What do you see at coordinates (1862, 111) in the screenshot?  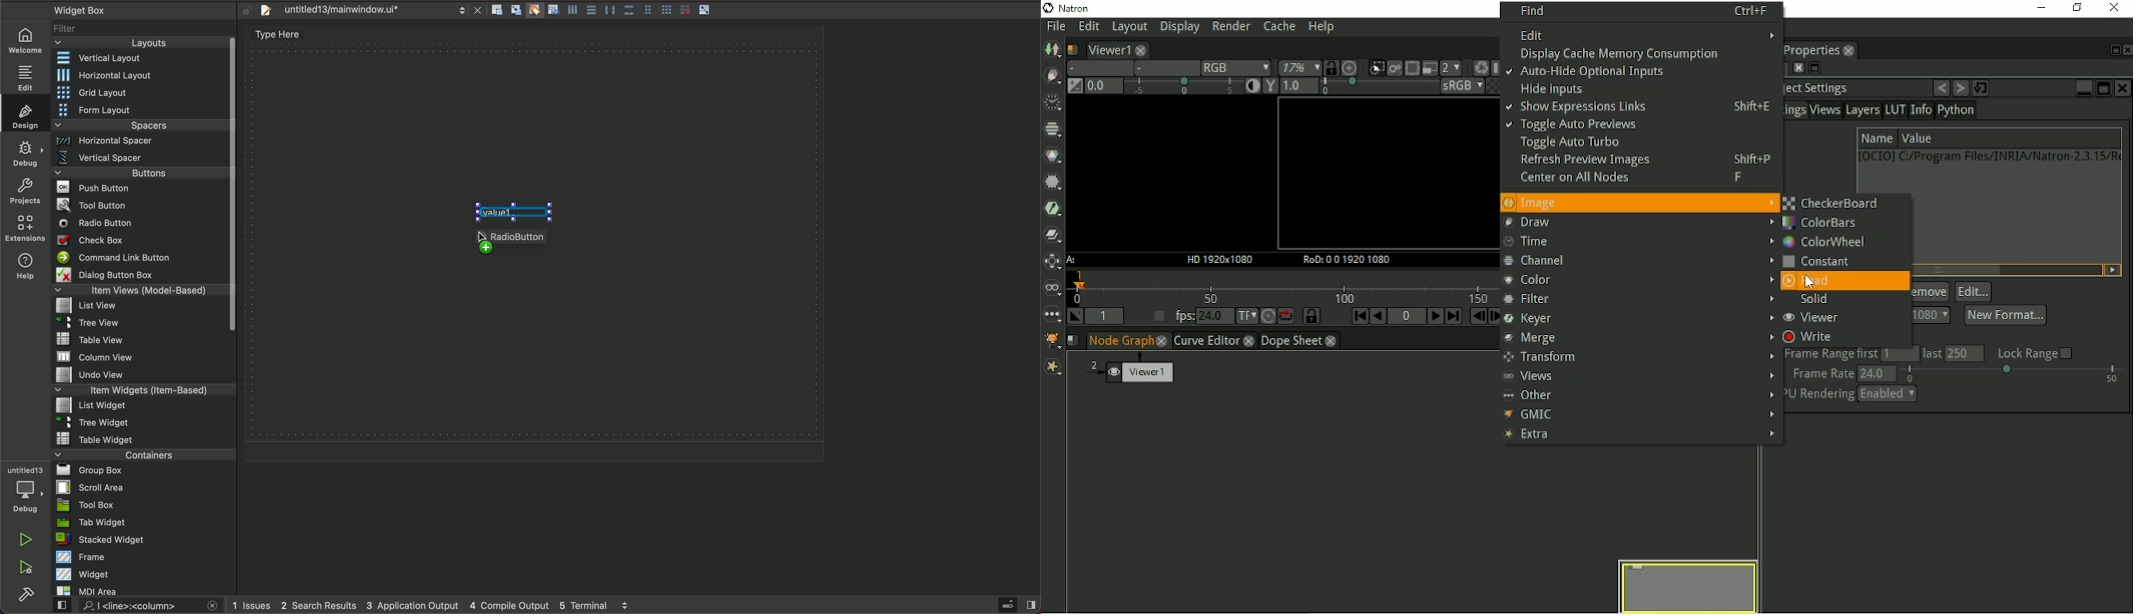 I see `Layers` at bounding box center [1862, 111].